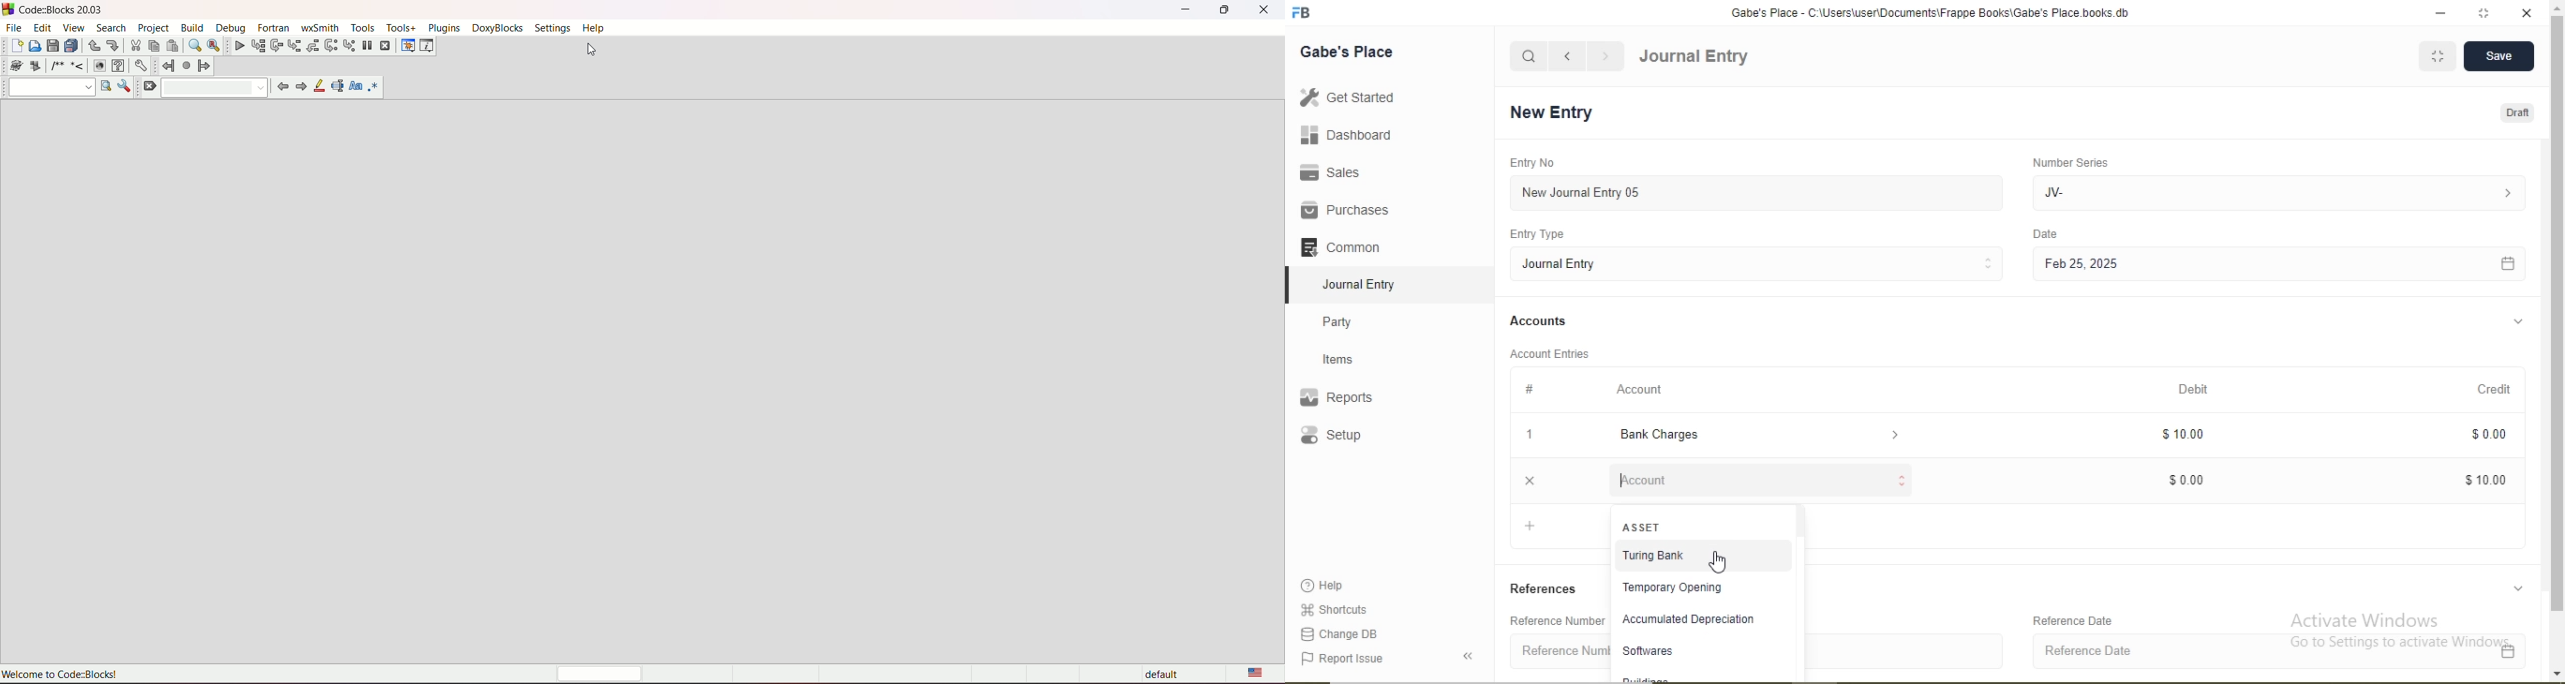 The height and width of the screenshot is (700, 2576). Describe the element at coordinates (2528, 13) in the screenshot. I see `close` at that location.